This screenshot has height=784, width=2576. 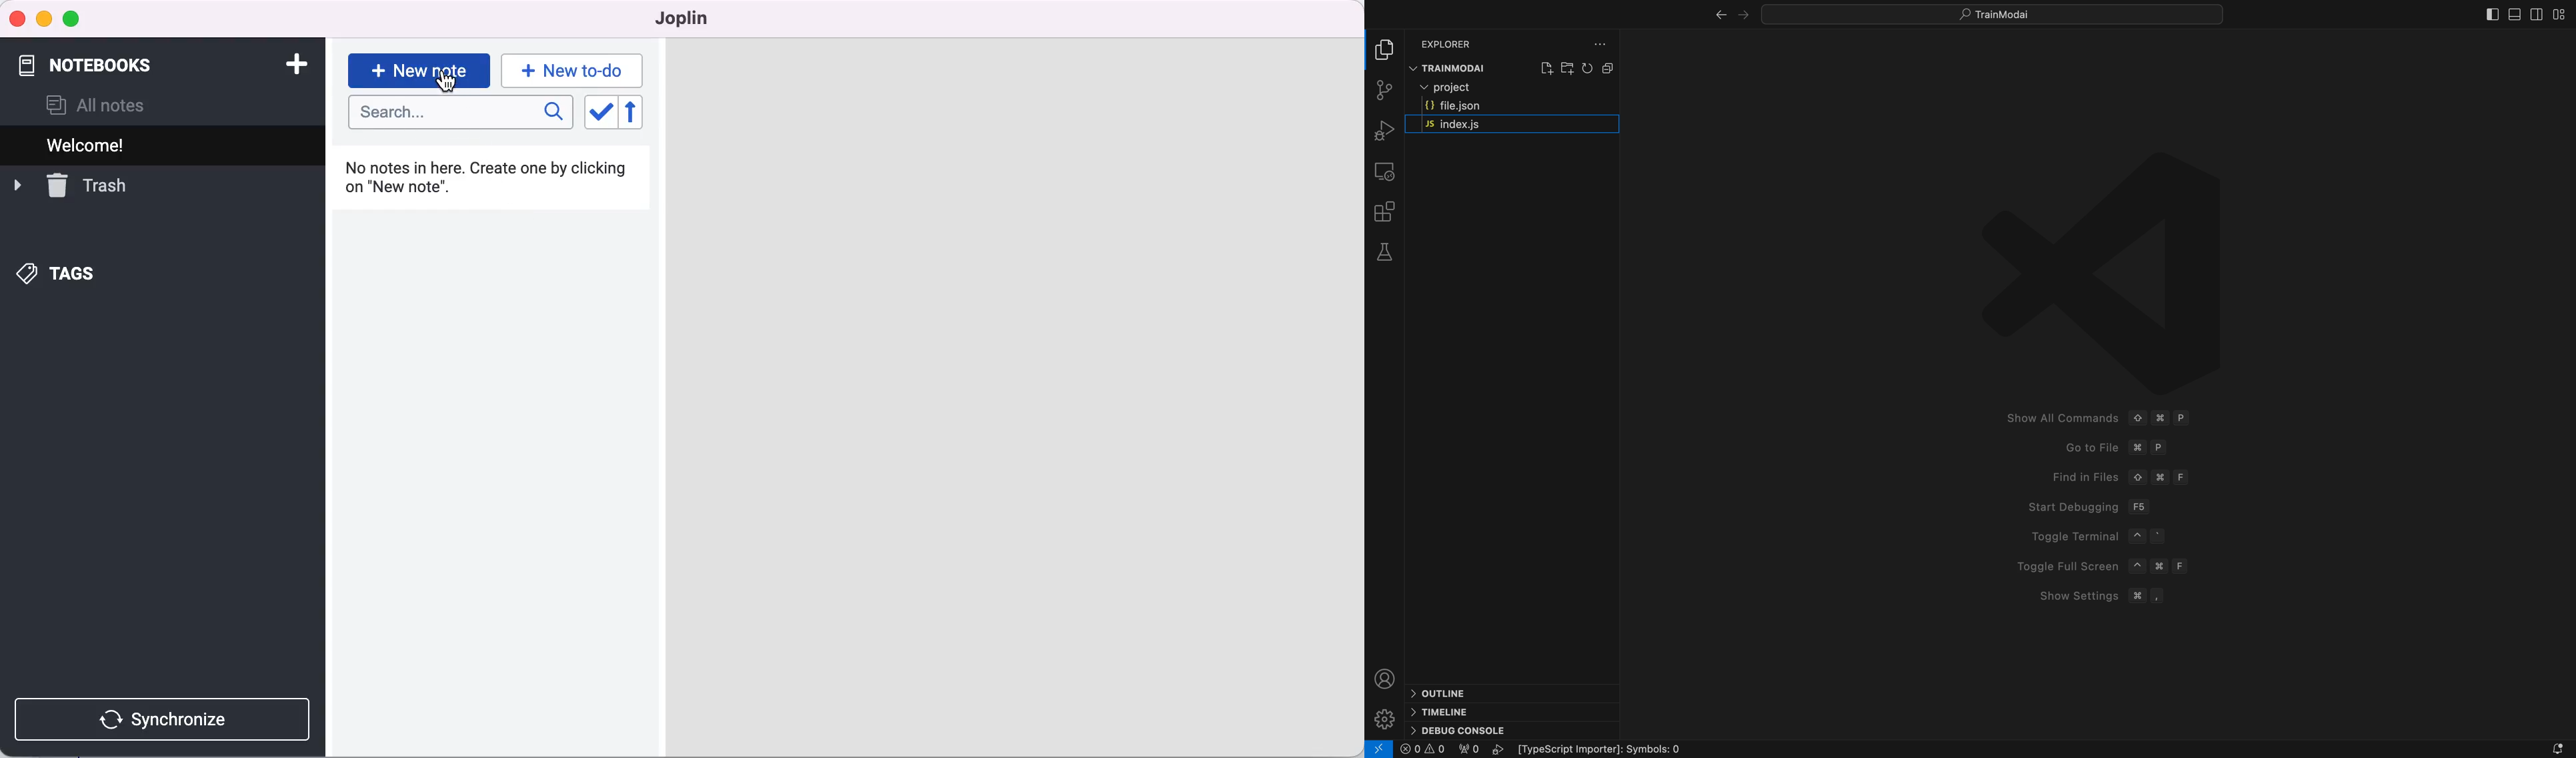 What do you see at coordinates (293, 63) in the screenshot?
I see `add notebook` at bounding box center [293, 63].